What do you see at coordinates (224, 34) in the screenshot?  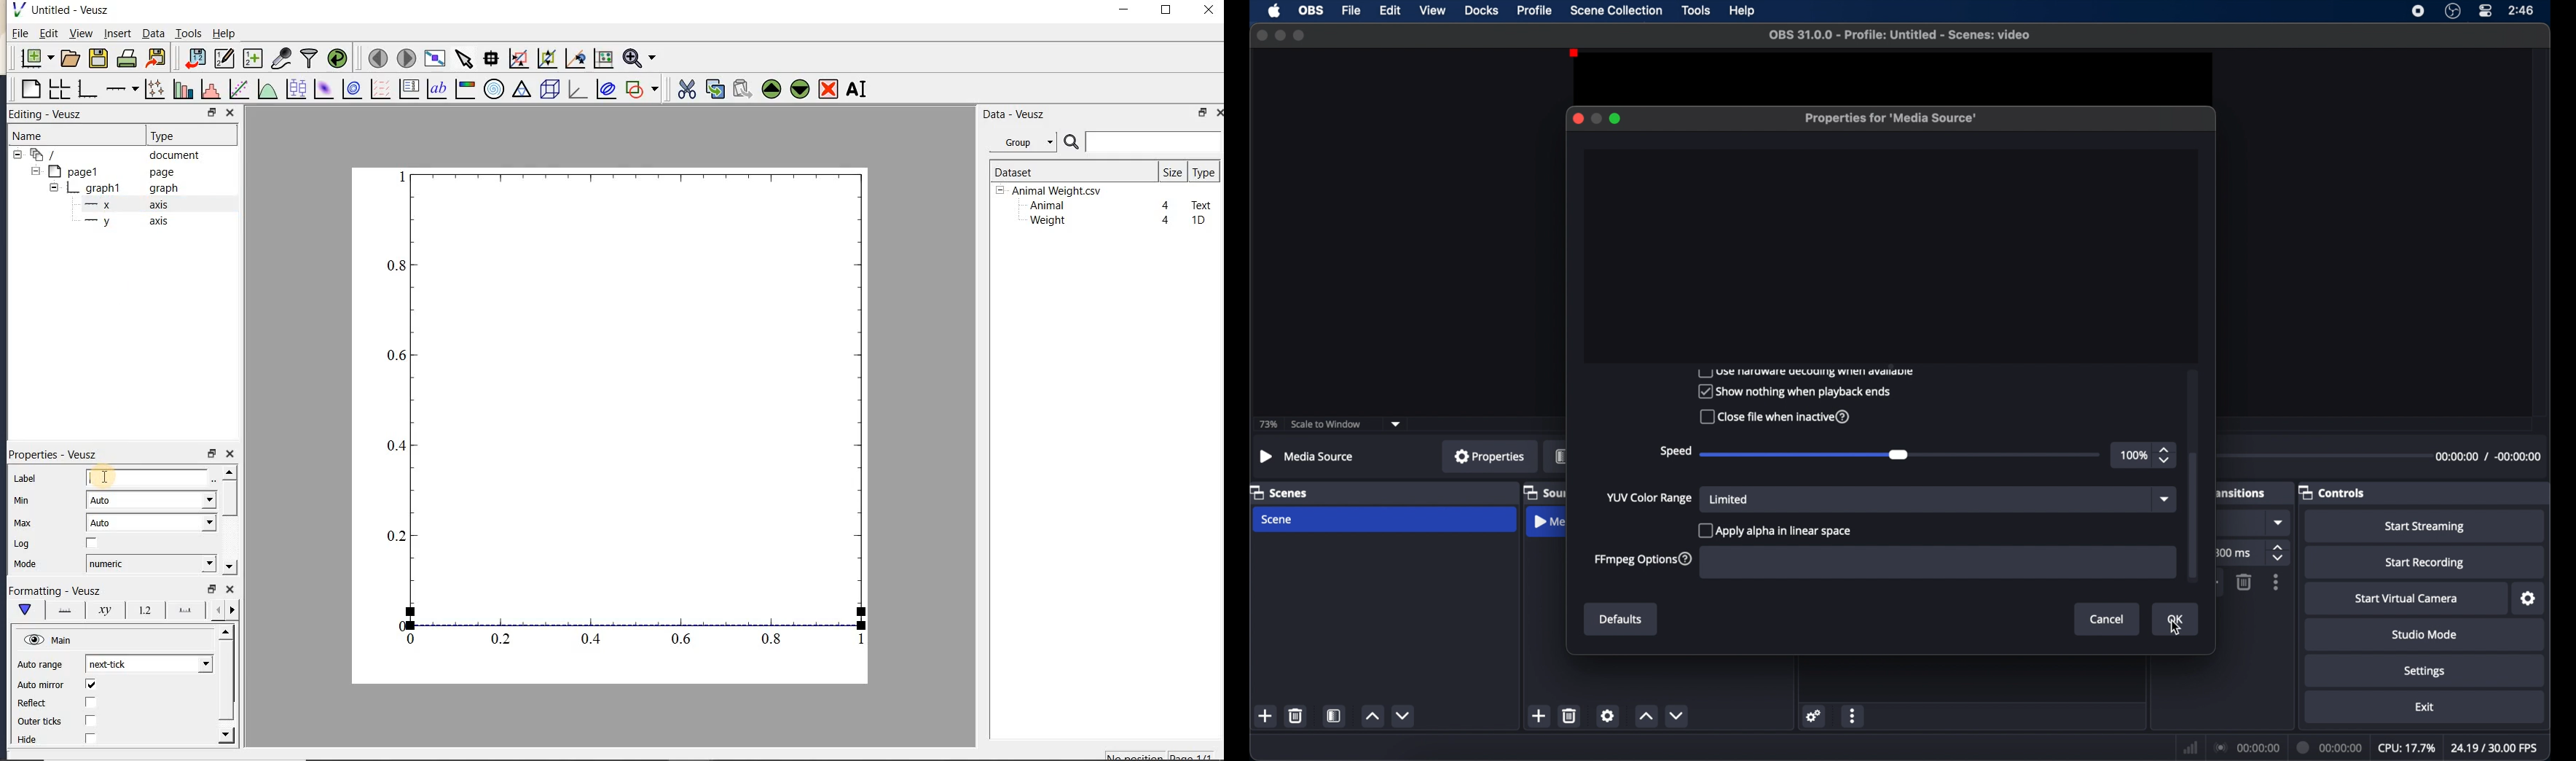 I see `Help` at bounding box center [224, 34].